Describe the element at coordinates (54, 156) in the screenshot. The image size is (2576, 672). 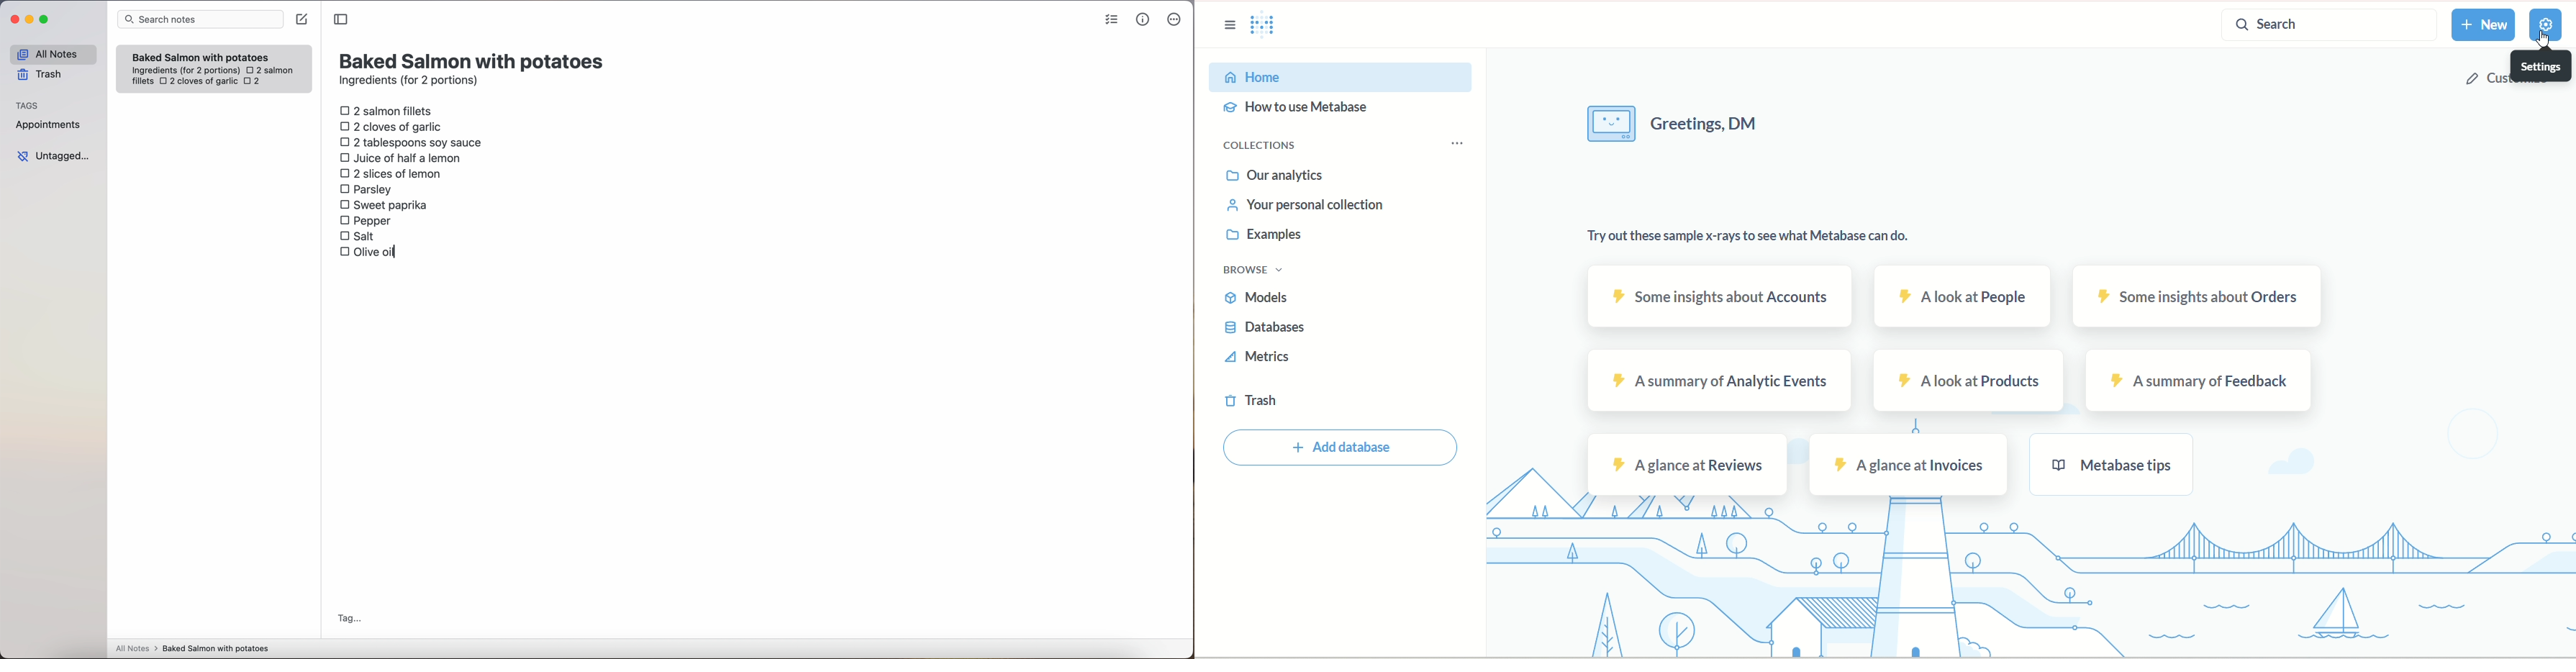
I see `untagged` at that location.